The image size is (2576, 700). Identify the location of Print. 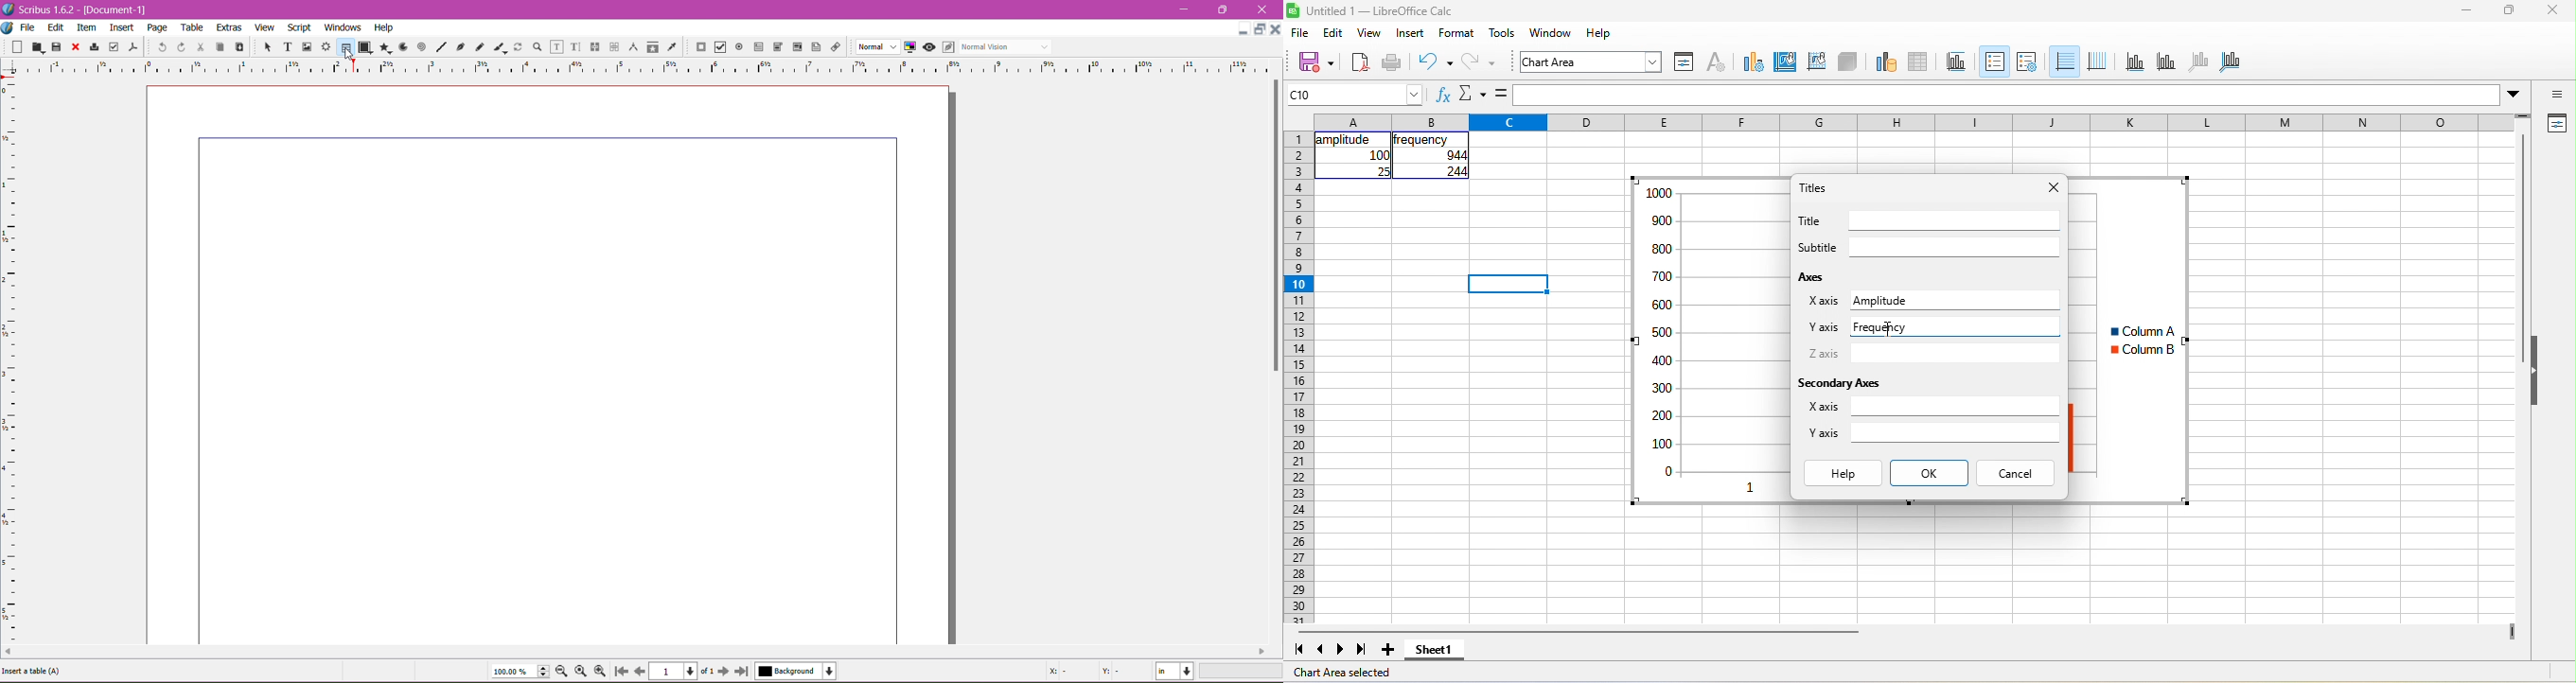
(92, 48).